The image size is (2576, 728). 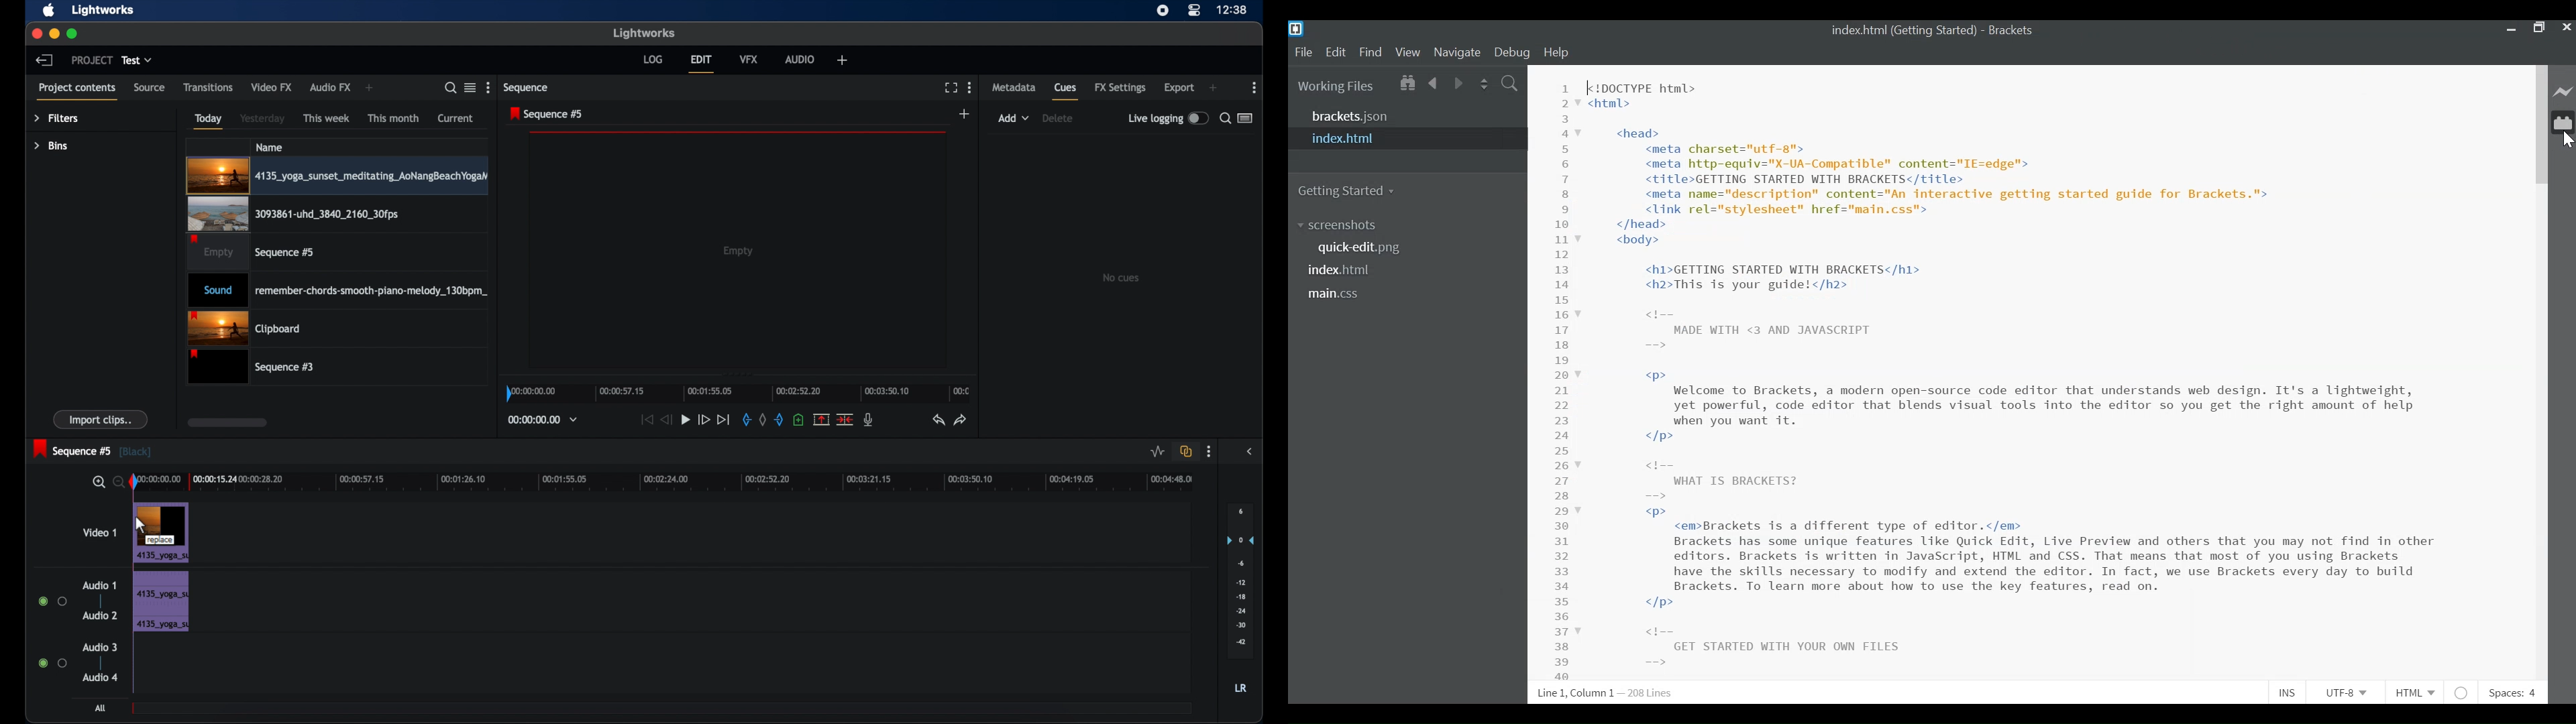 What do you see at coordinates (1245, 118) in the screenshot?
I see `toggle between list or logger view` at bounding box center [1245, 118].